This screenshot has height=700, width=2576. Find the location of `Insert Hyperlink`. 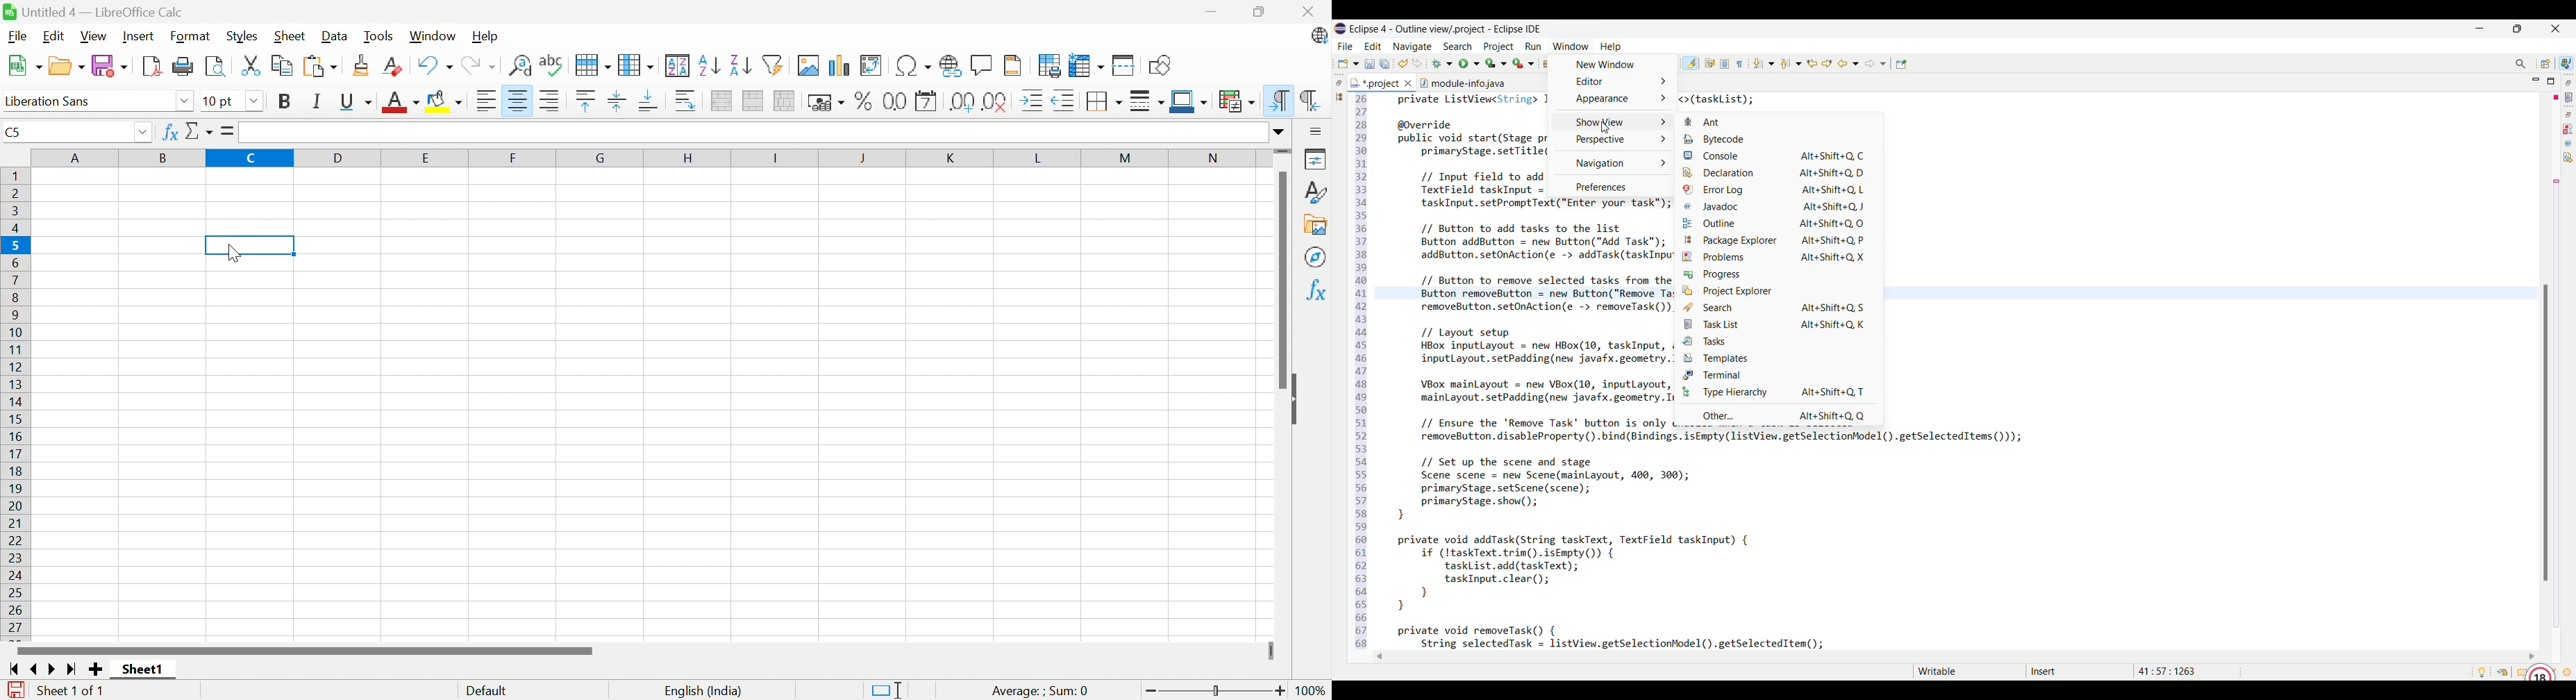

Insert Hyperlink is located at coordinates (948, 65).